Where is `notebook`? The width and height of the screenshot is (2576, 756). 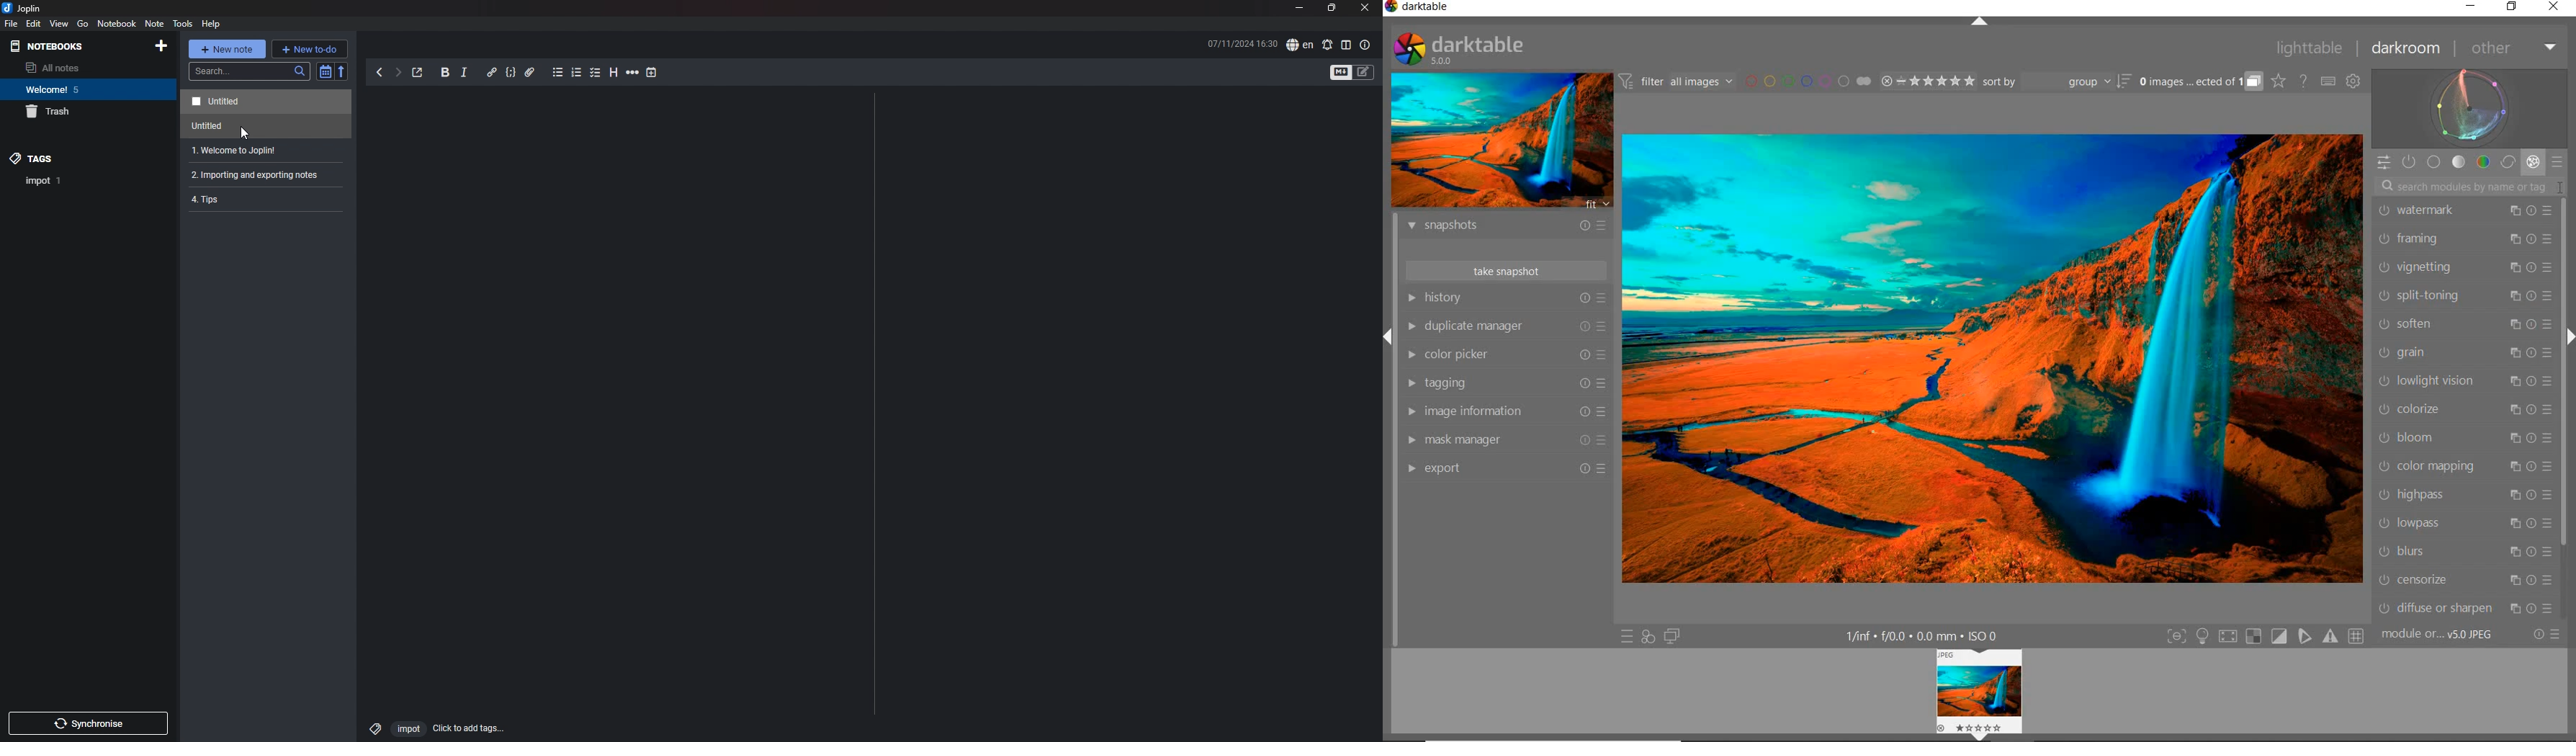
notebook is located at coordinates (73, 89).